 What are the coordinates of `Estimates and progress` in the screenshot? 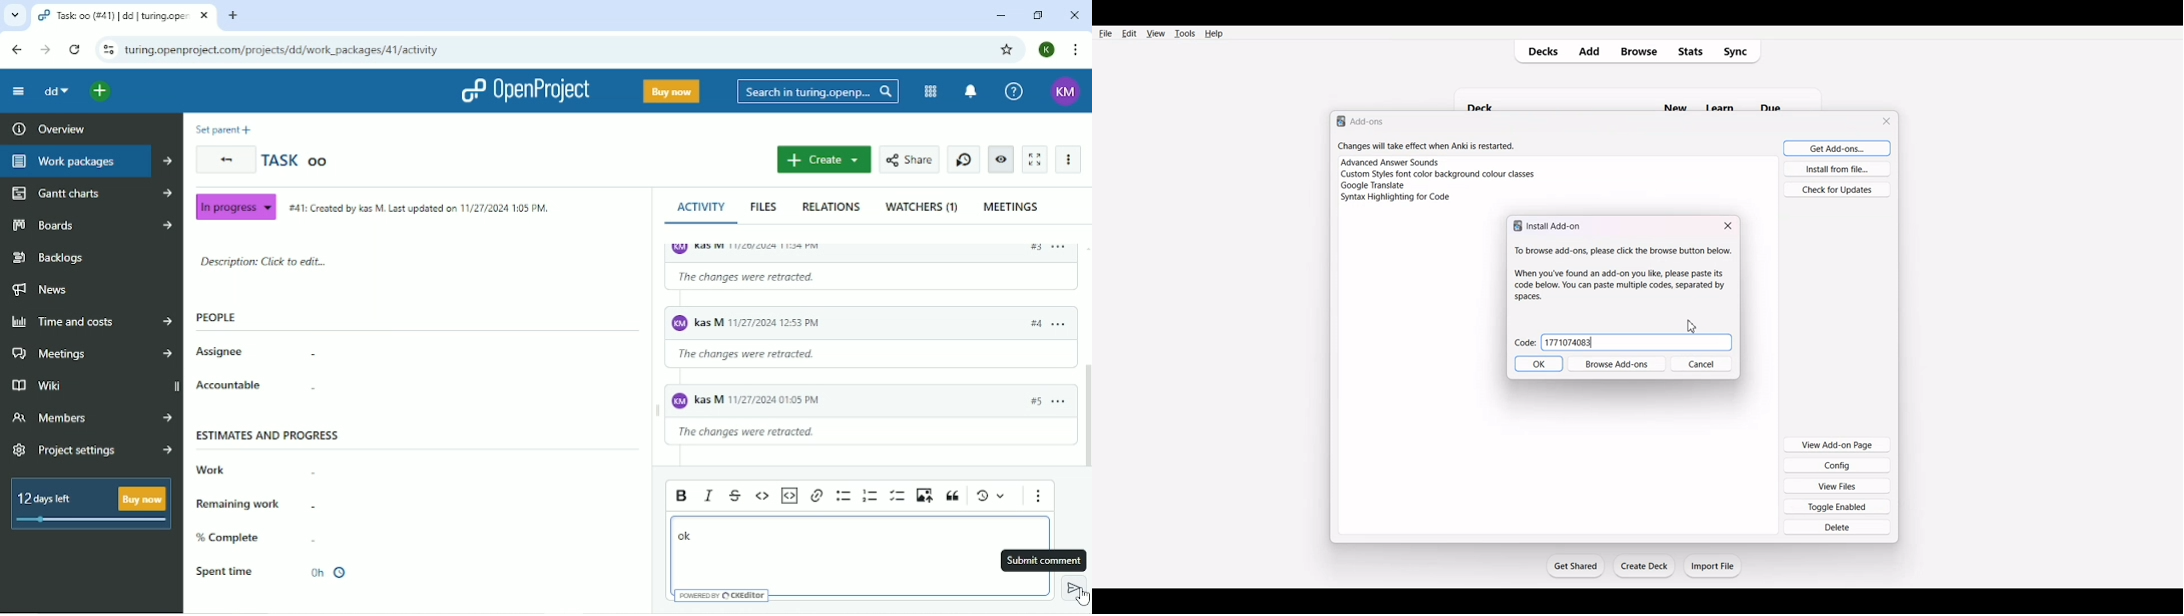 It's located at (268, 434).